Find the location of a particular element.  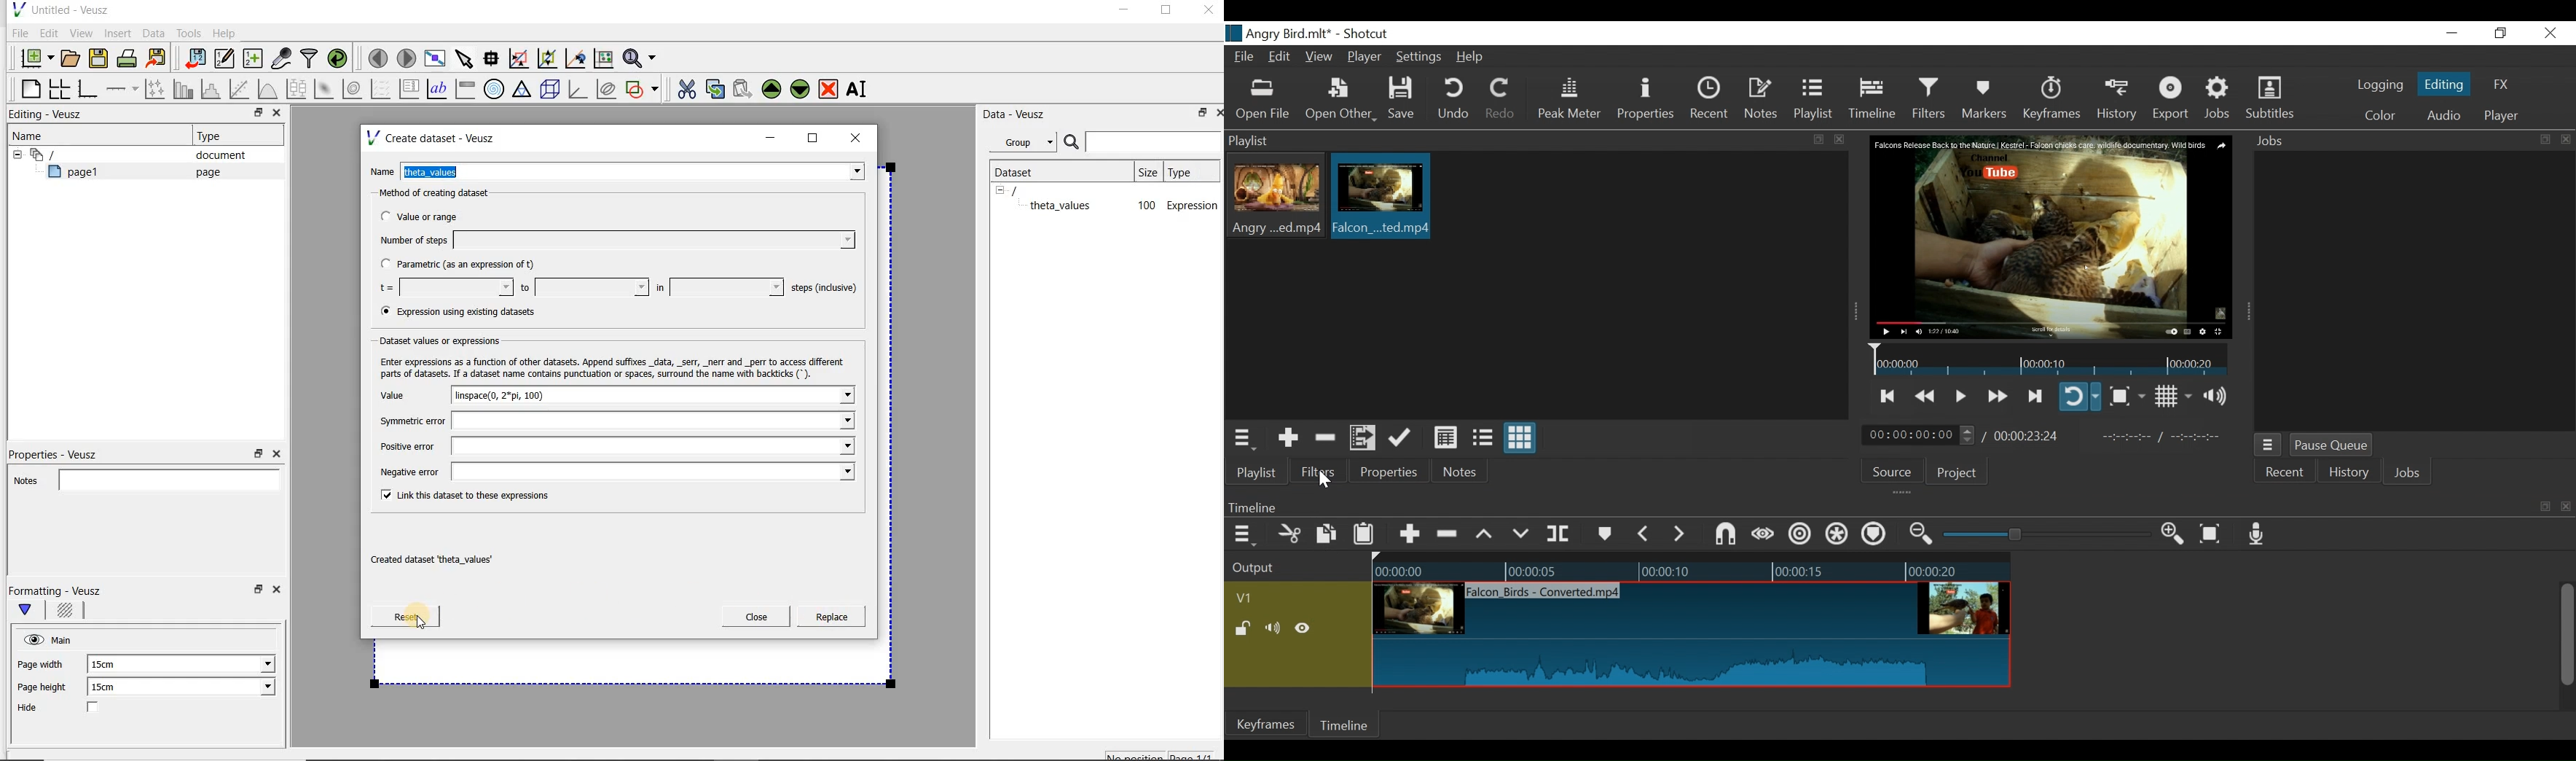

Toggle play or pause (Space) is located at coordinates (1958, 397).